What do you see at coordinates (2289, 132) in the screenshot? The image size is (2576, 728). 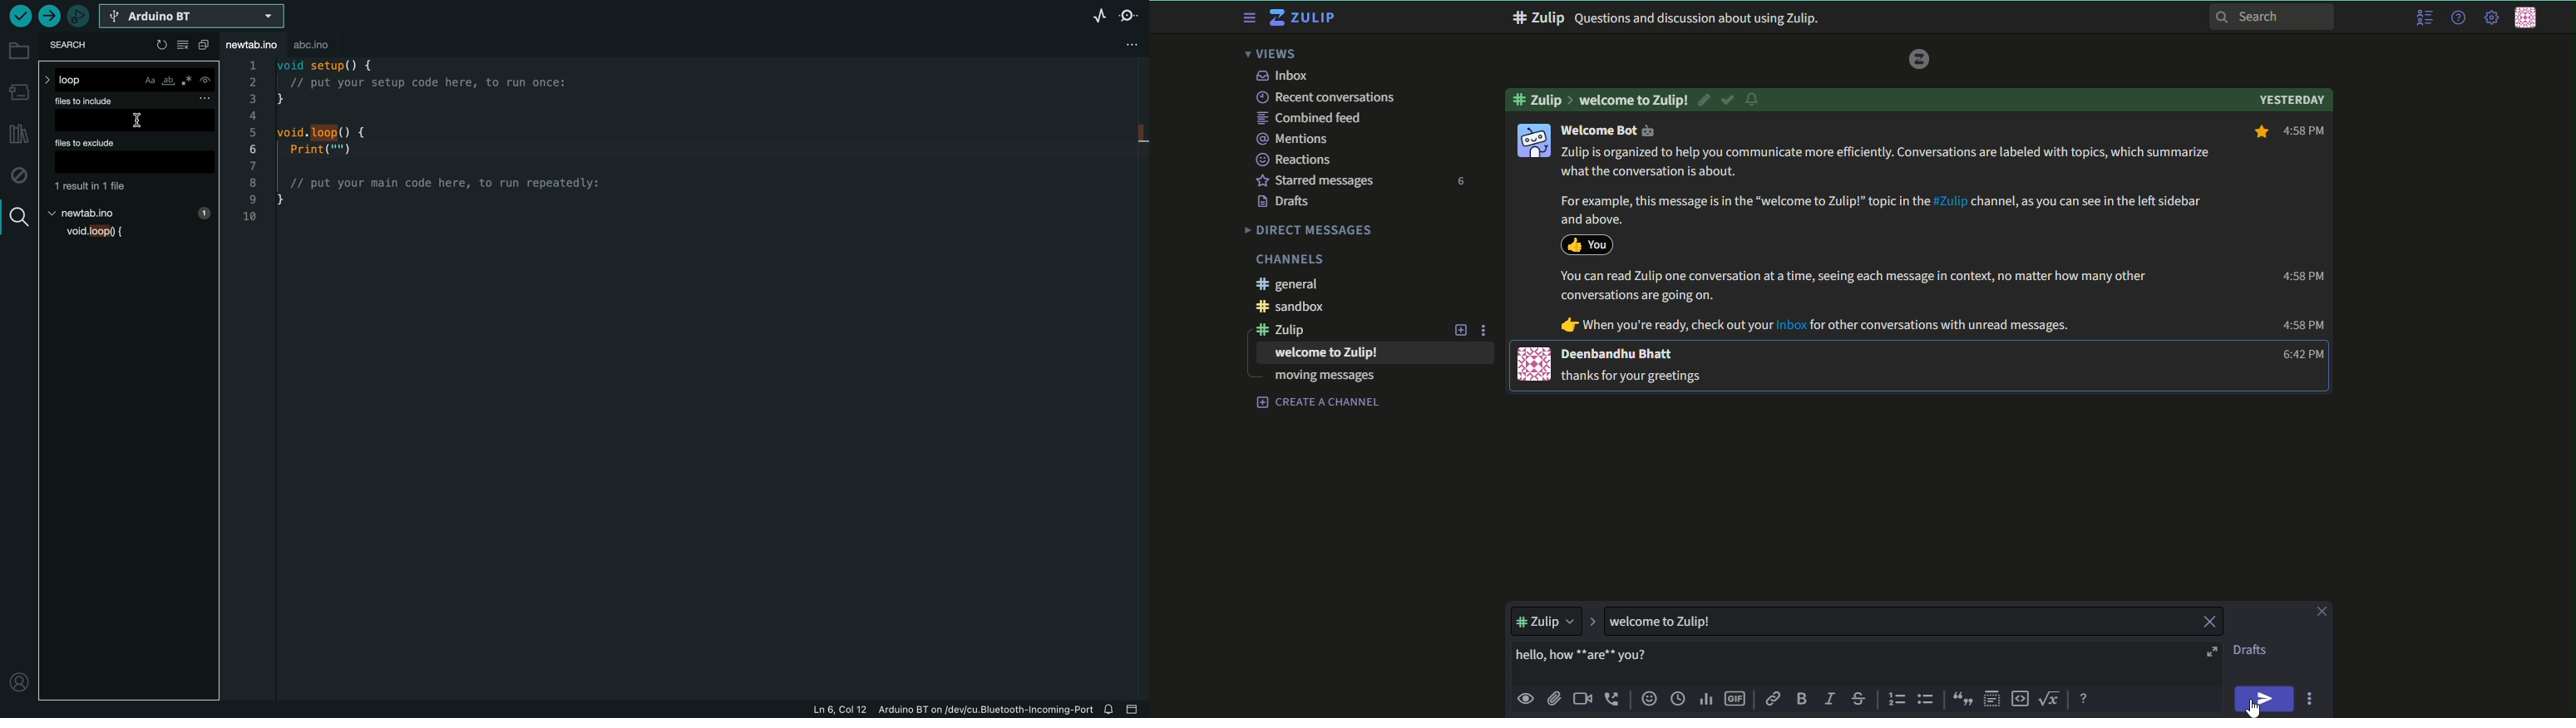 I see `4:58 PM` at bounding box center [2289, 132].